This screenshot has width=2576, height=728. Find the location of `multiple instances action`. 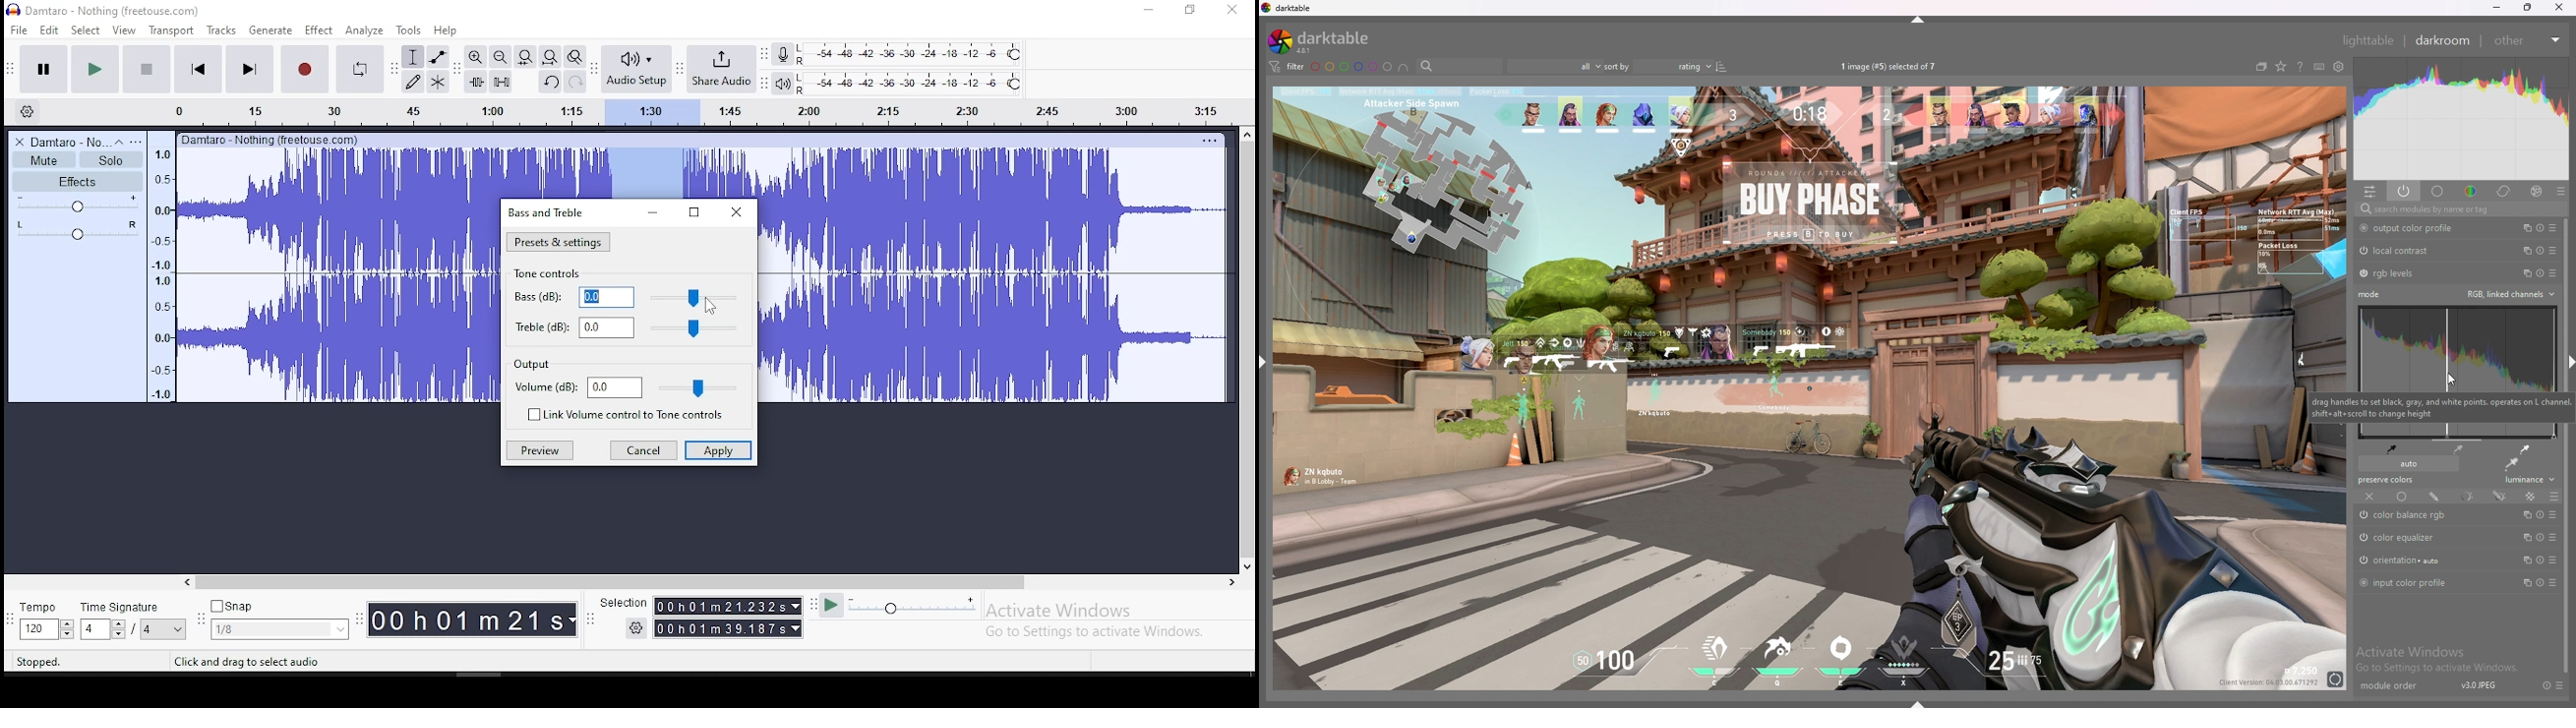

multiple instances action is located at coordinates (2526, 560).